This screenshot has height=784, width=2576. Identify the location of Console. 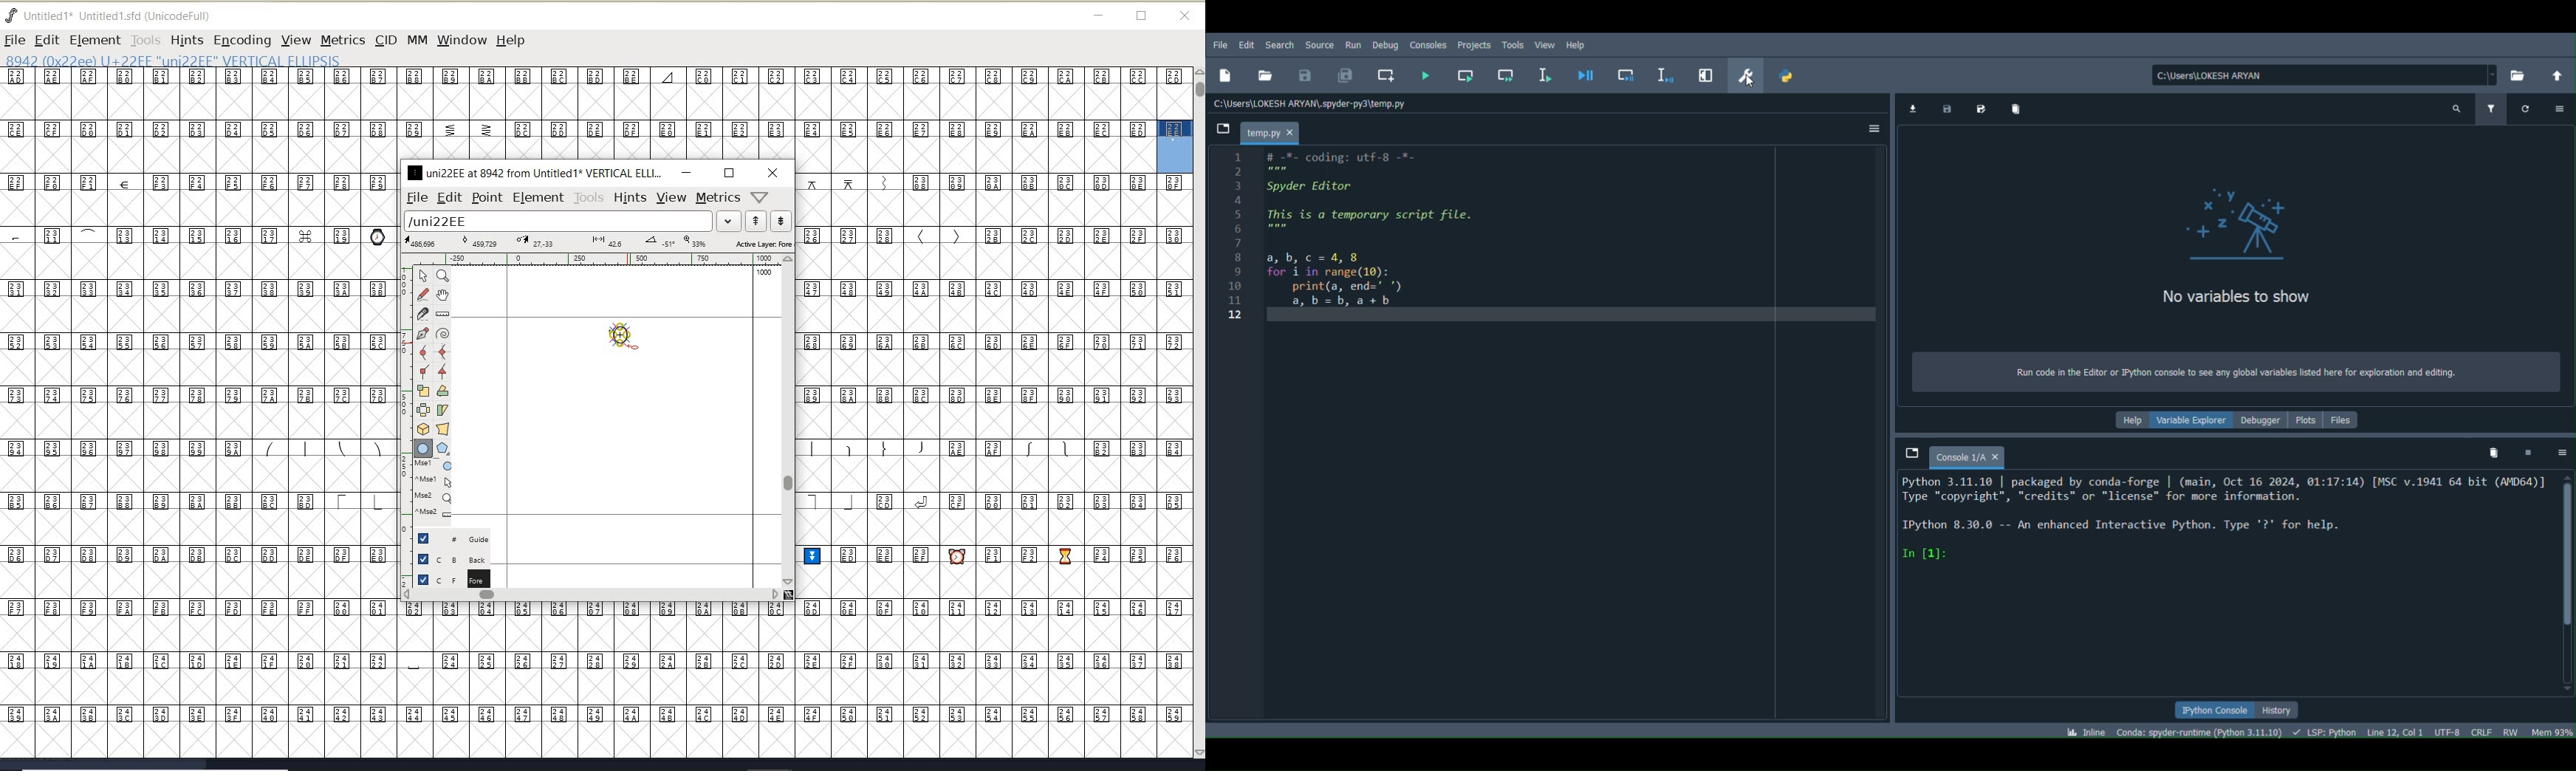
(1427, 43).